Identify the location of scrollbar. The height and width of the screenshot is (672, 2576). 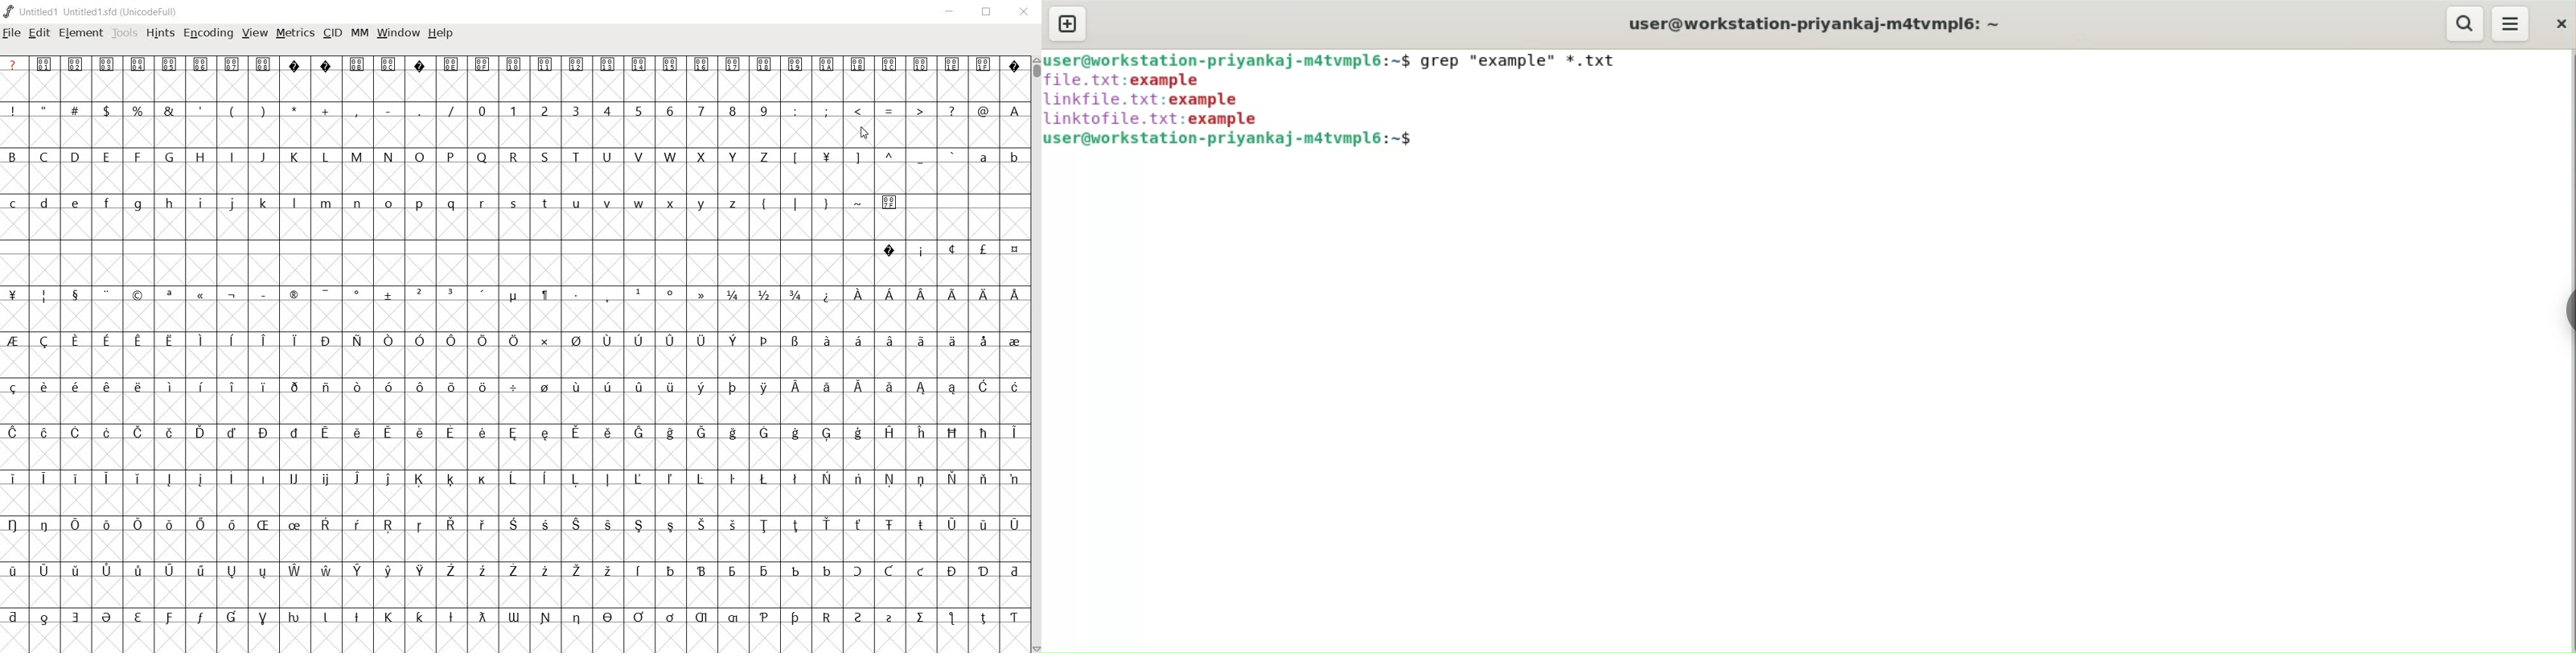
(1035, 353).